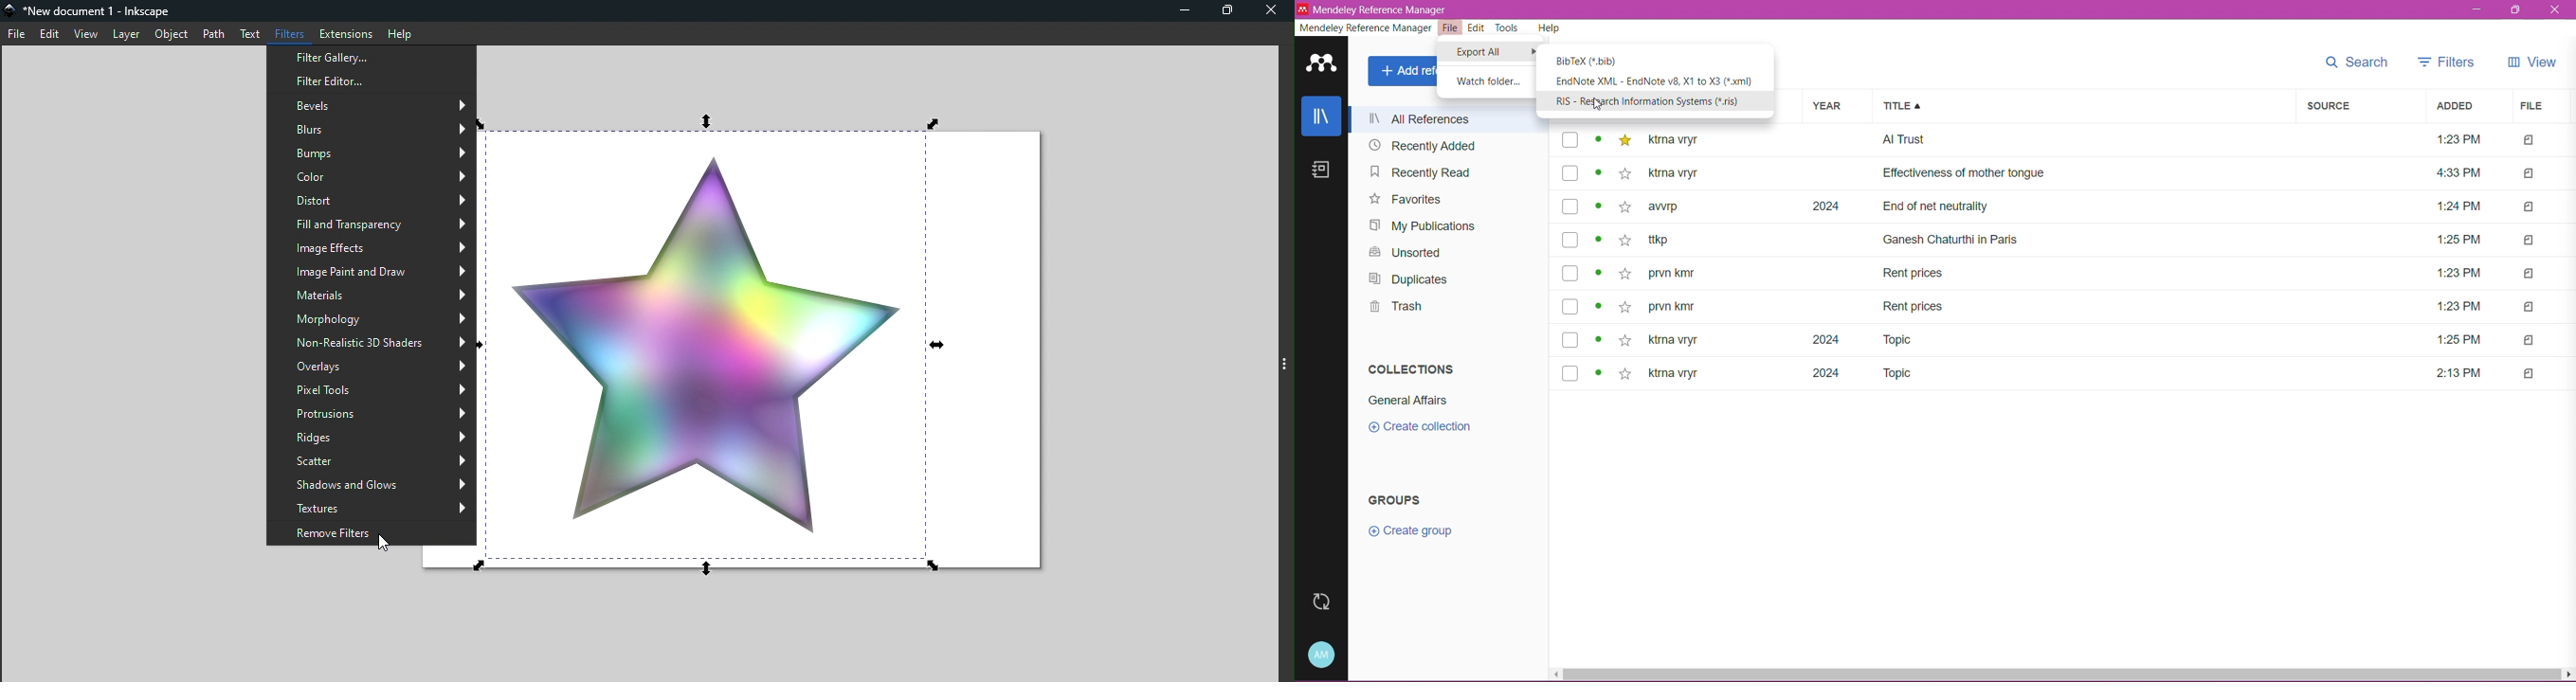  I want to click on Filter Gallery, so click(370, 57).